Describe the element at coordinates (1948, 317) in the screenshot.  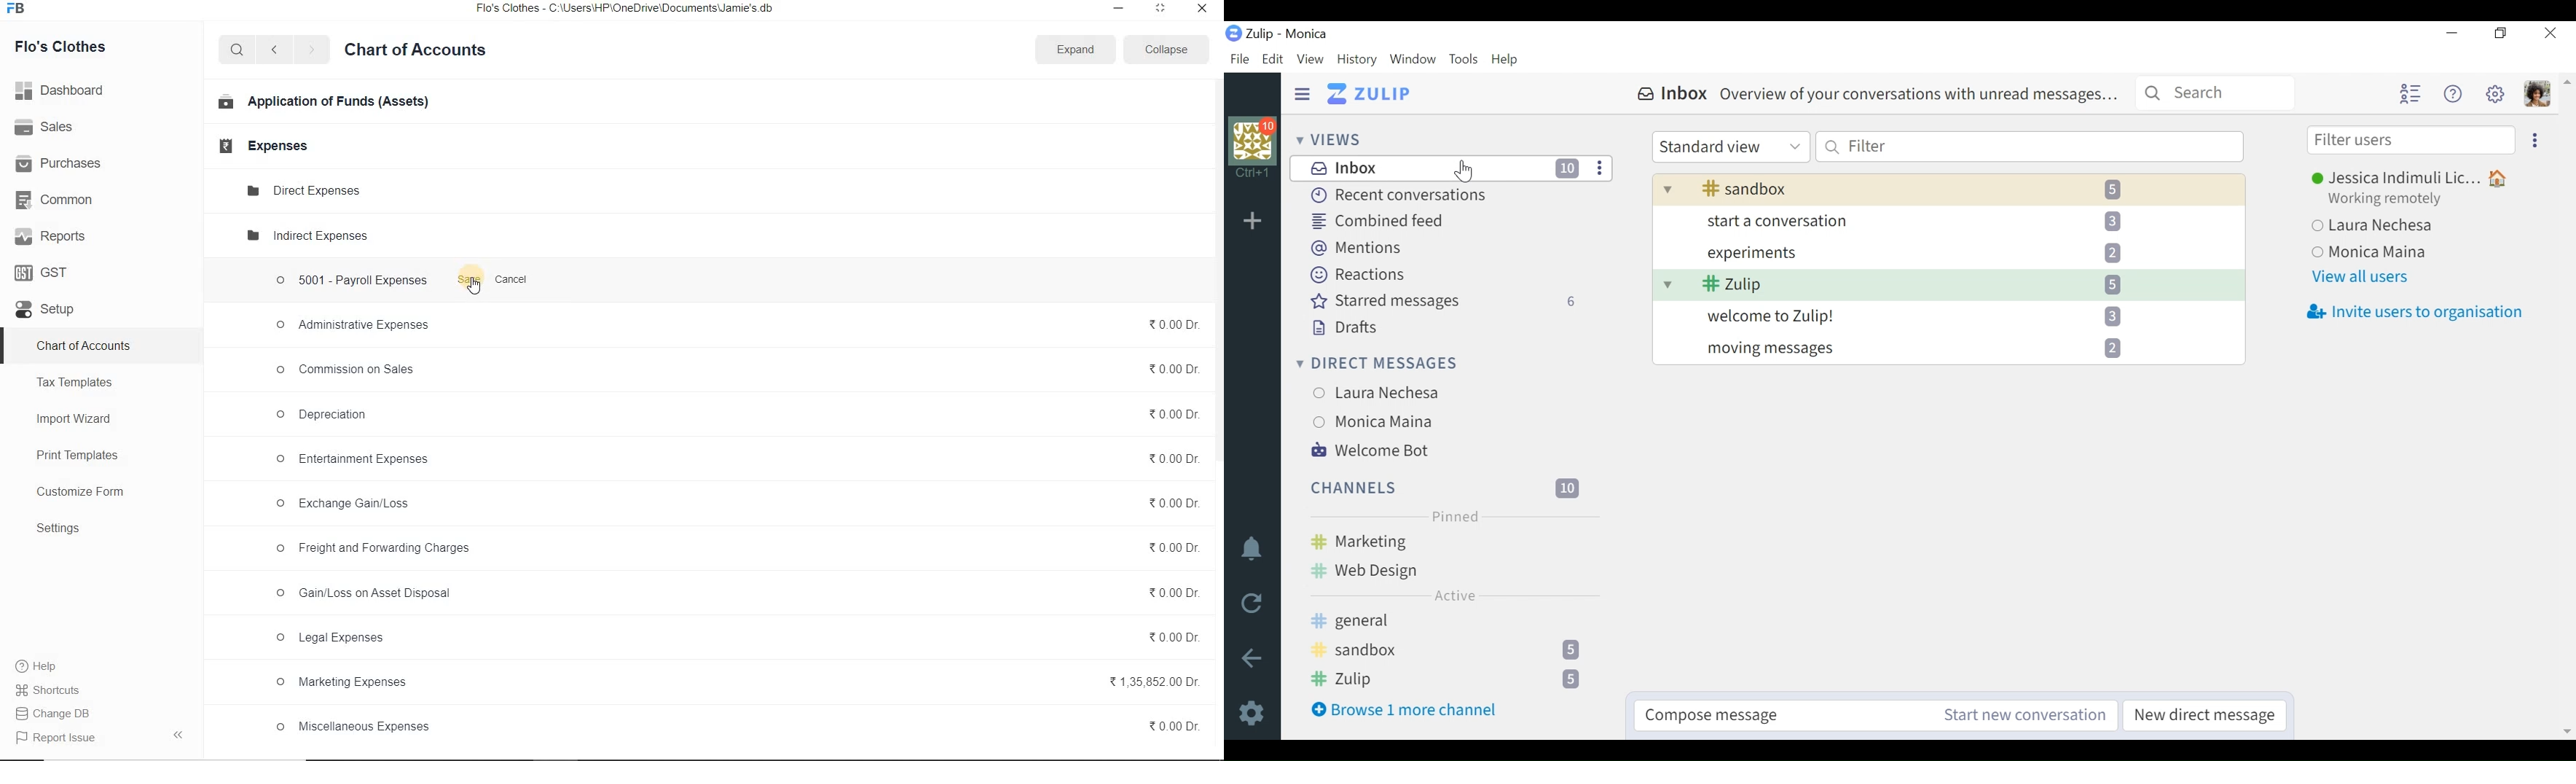
I see `Overview of your unread conversation with unread messages` at that location.